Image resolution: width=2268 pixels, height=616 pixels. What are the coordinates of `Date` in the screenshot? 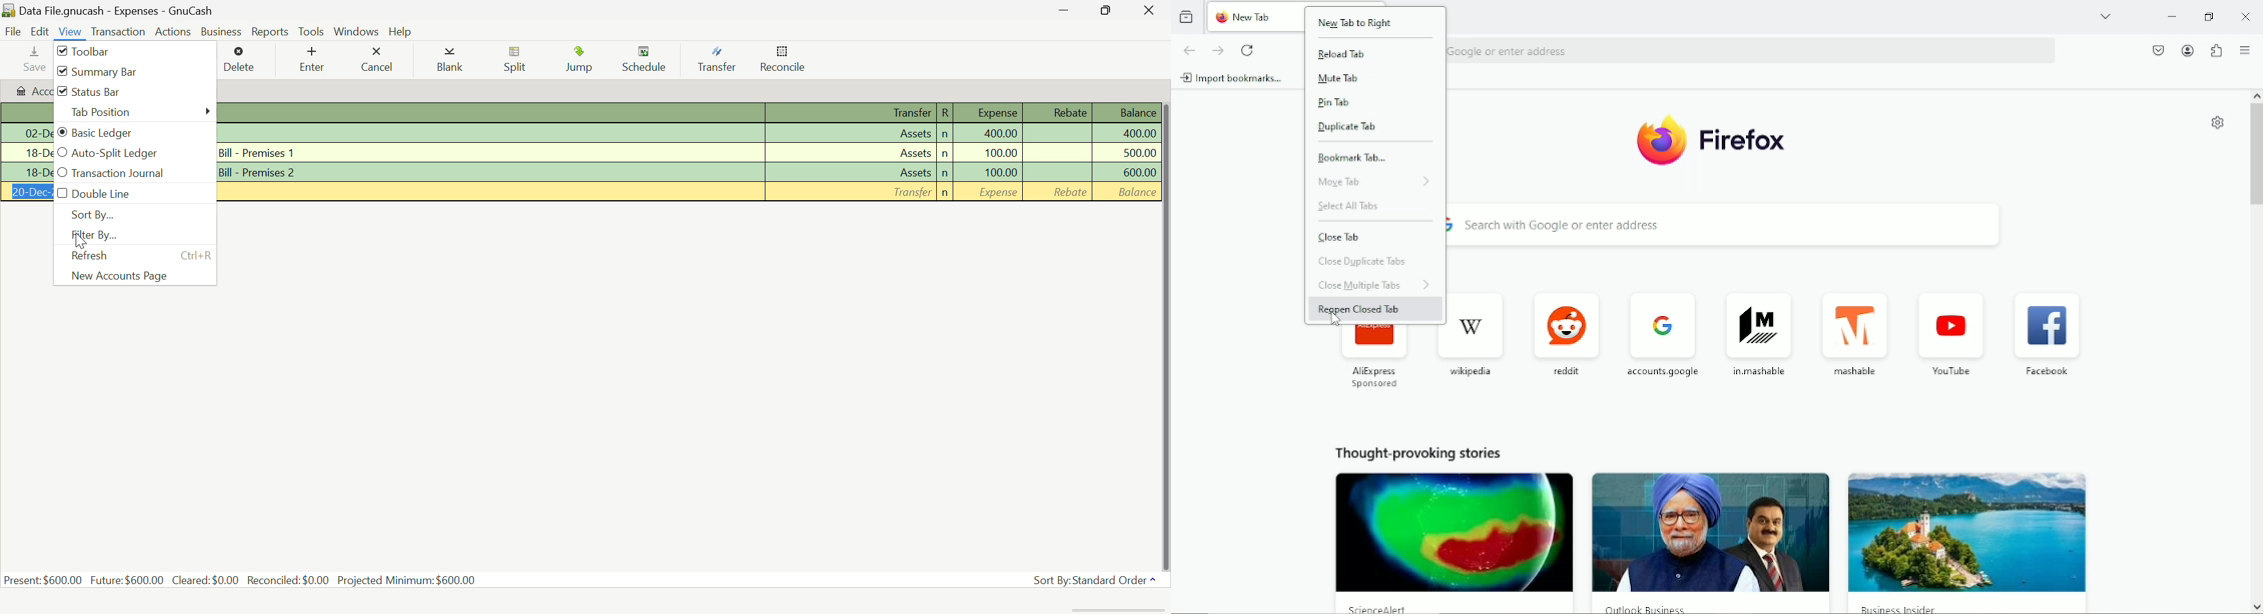 It's located at (26, 173).